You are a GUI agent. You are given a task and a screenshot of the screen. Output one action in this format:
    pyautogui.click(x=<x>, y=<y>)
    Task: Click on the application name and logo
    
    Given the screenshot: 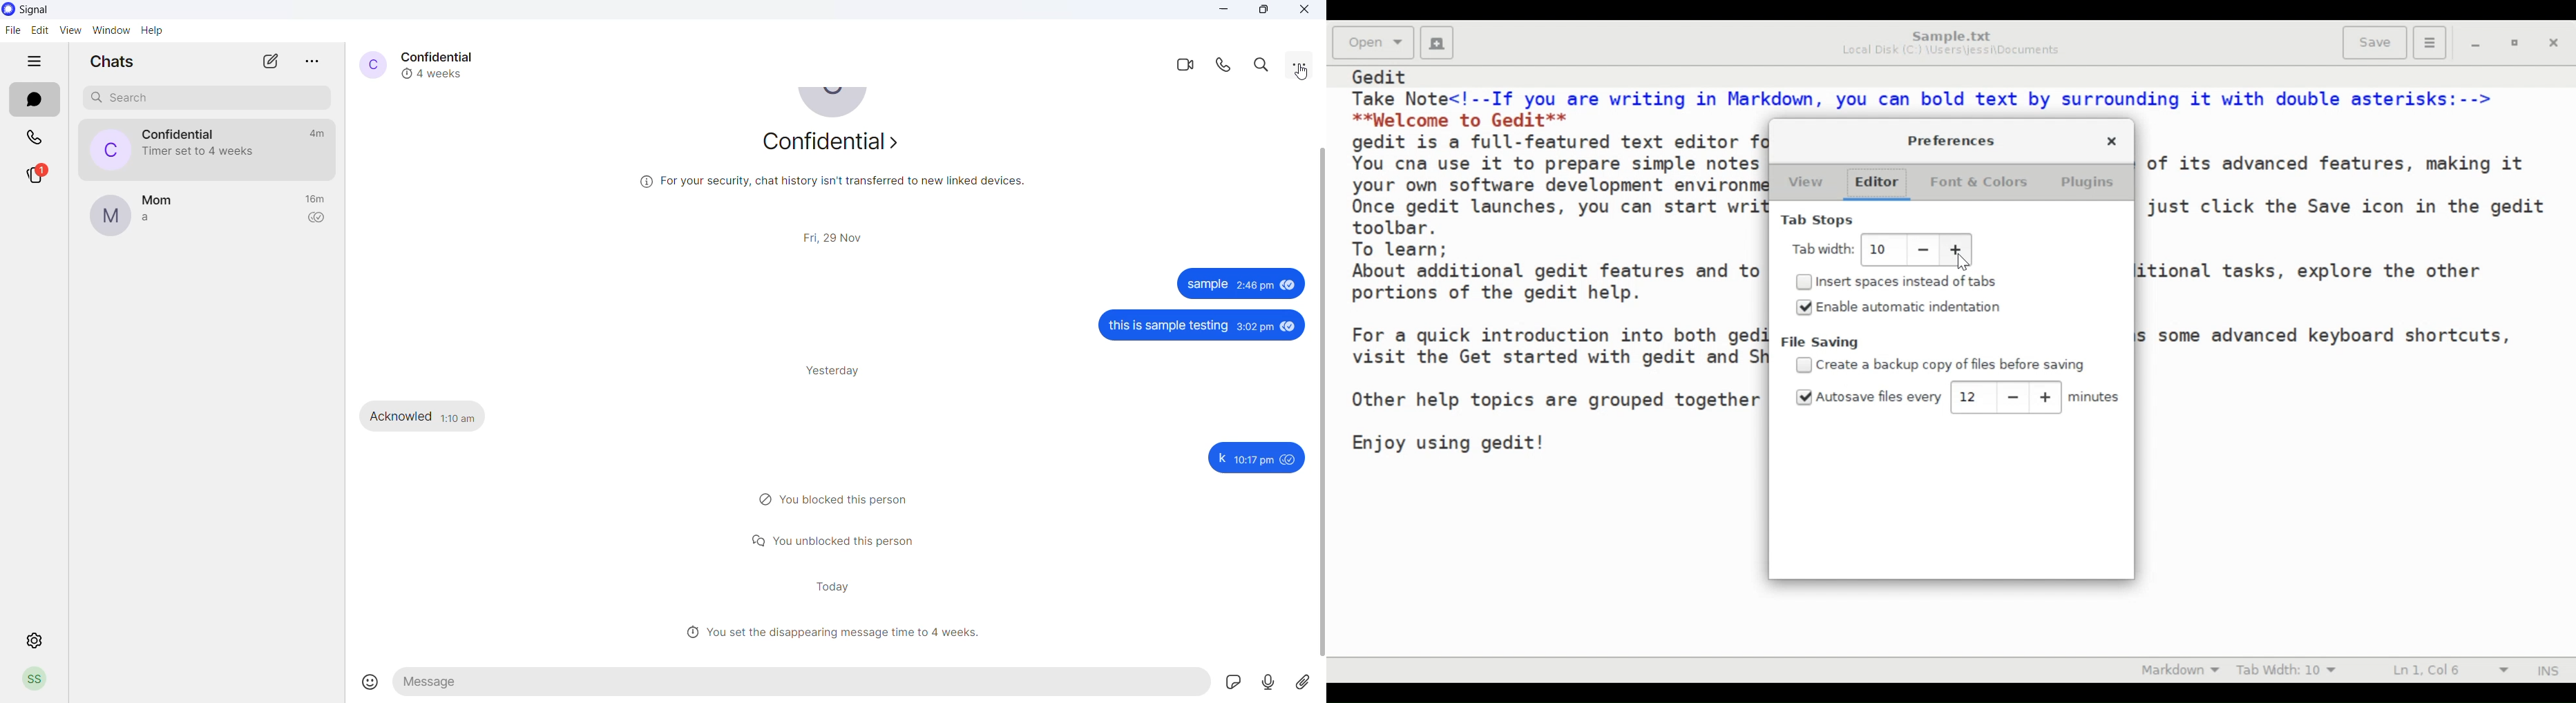 What is the action you would take?
    pyautogui.click(x=35, y=11)
    